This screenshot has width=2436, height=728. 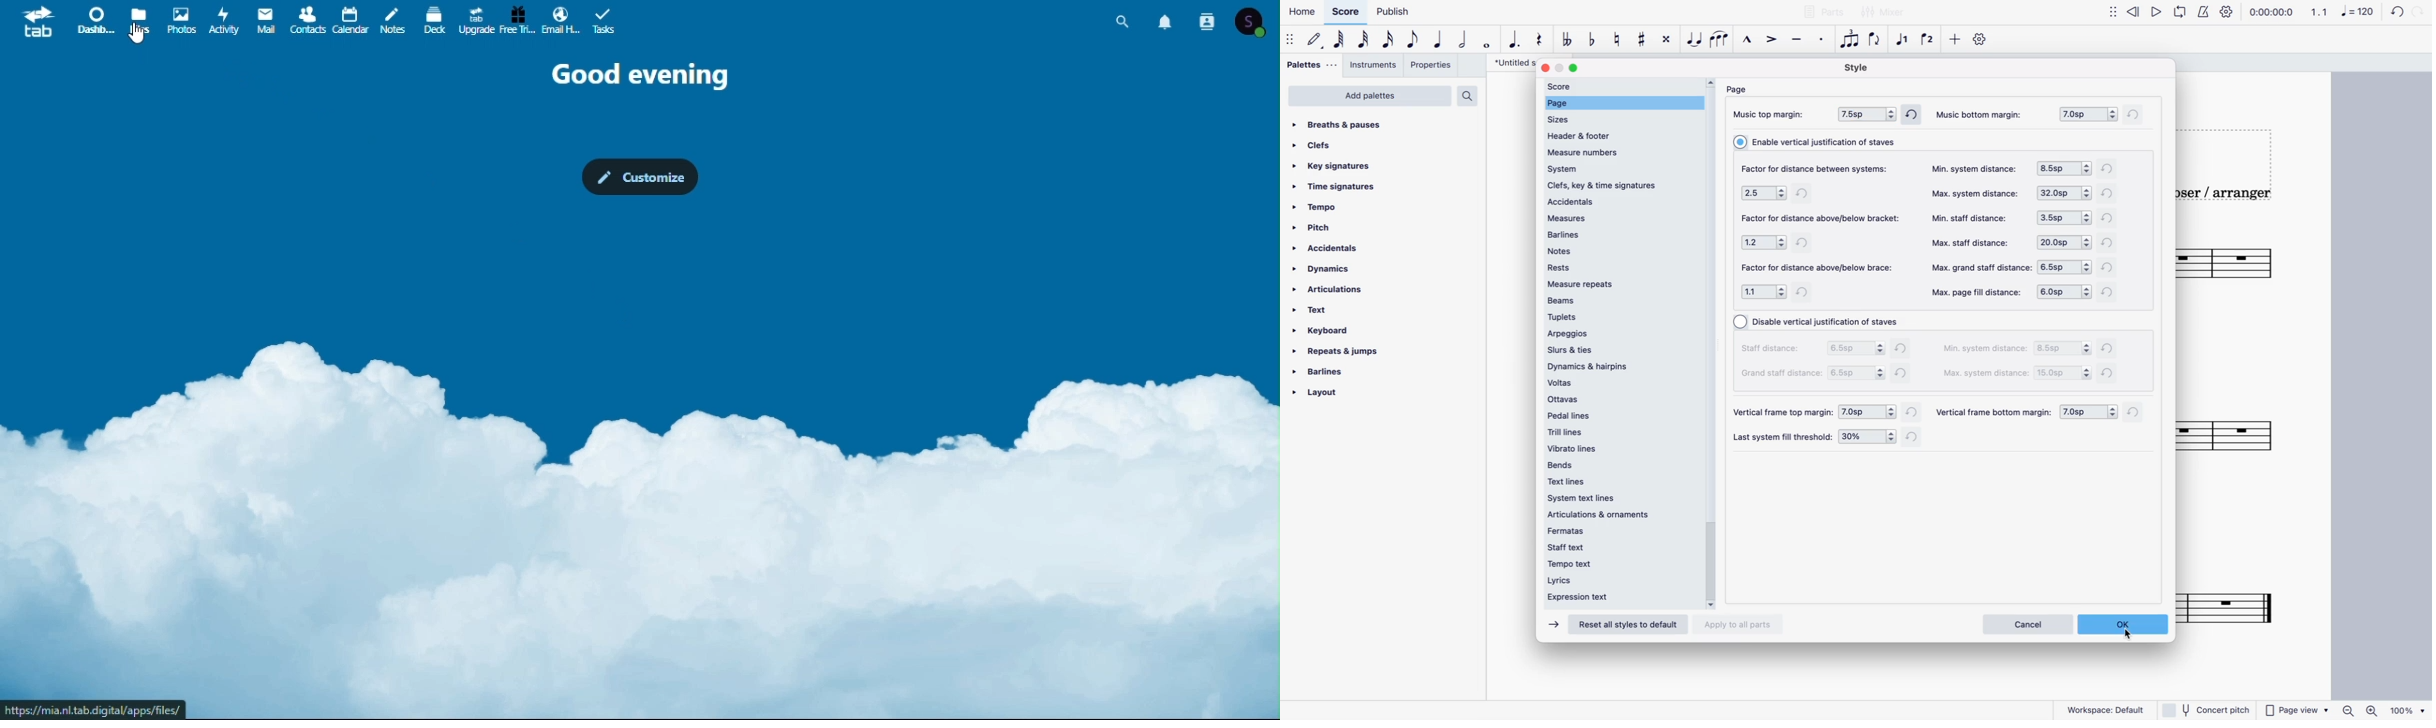 What do you see at coordinates (1994, 413) in the screenshot?
I see `vertical frame bottom margin` at bounding box center [1994, 413].